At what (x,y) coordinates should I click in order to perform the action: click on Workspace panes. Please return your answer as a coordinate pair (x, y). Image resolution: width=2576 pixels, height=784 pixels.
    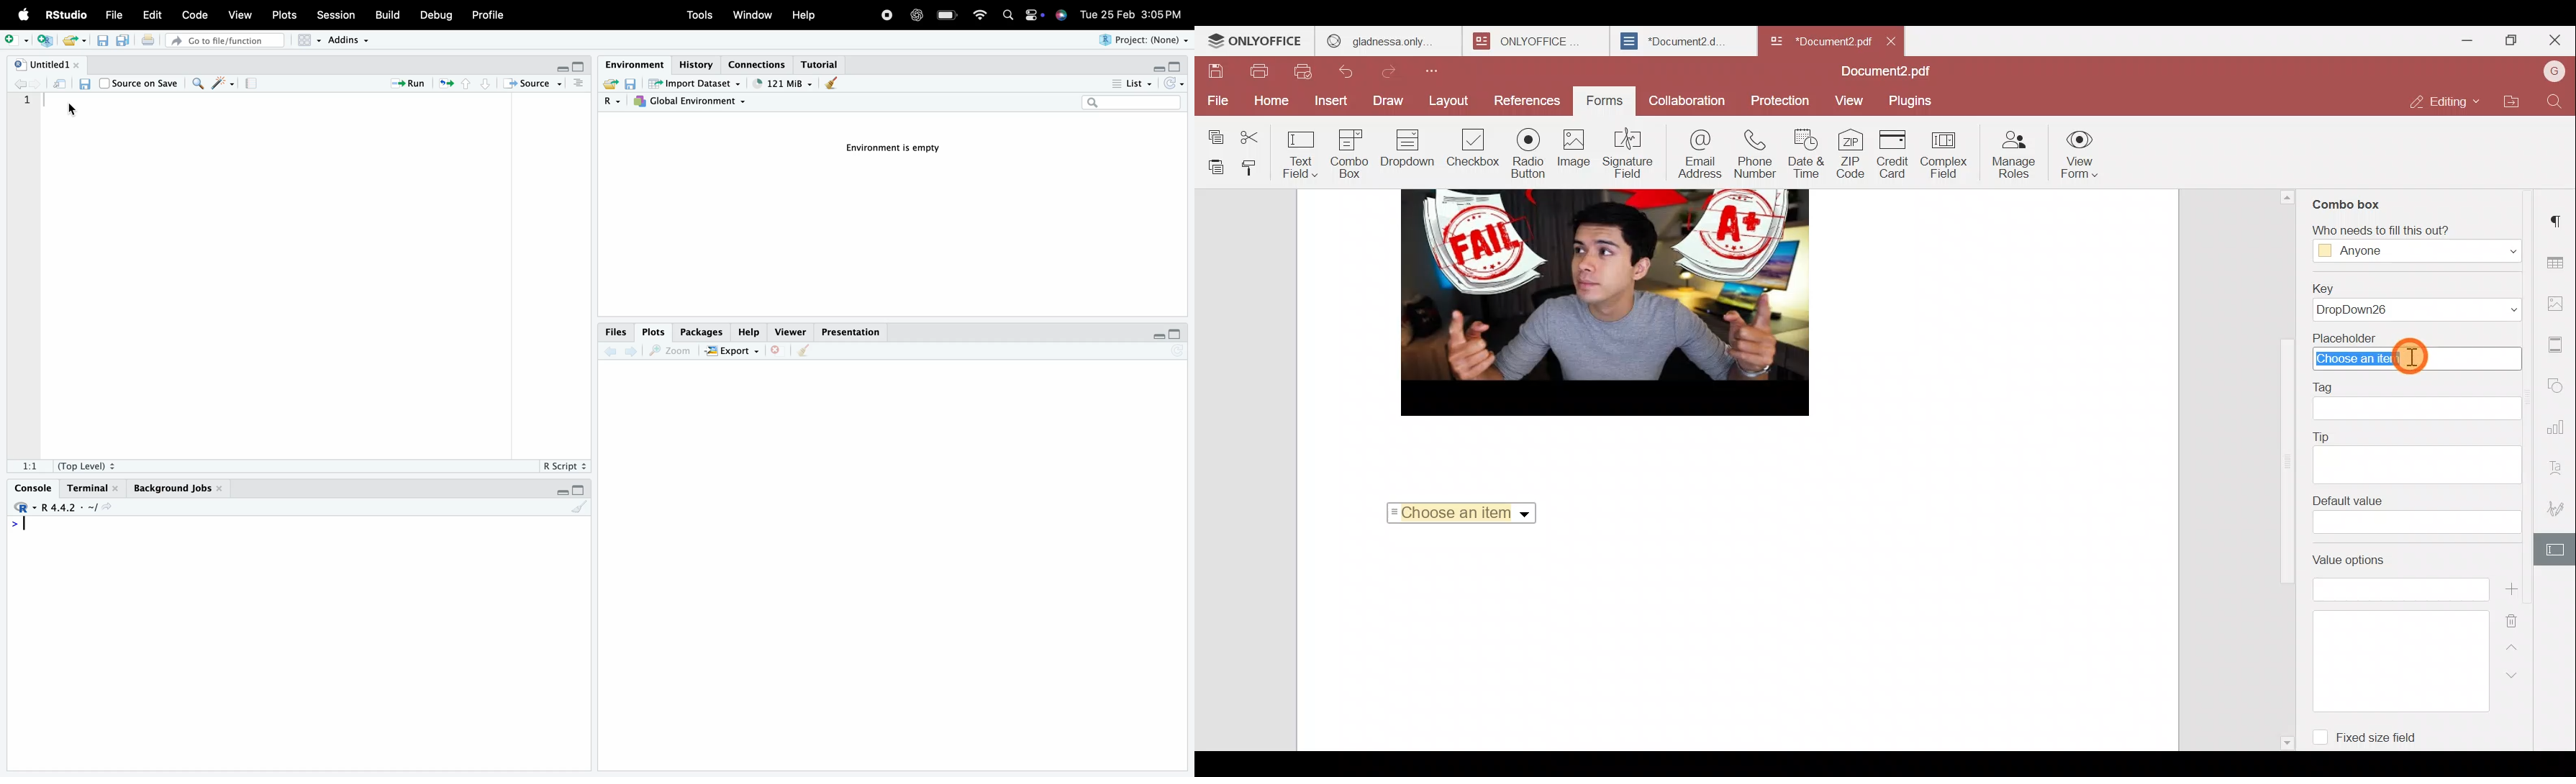
    Looking at the image, I should click on (306, 41).